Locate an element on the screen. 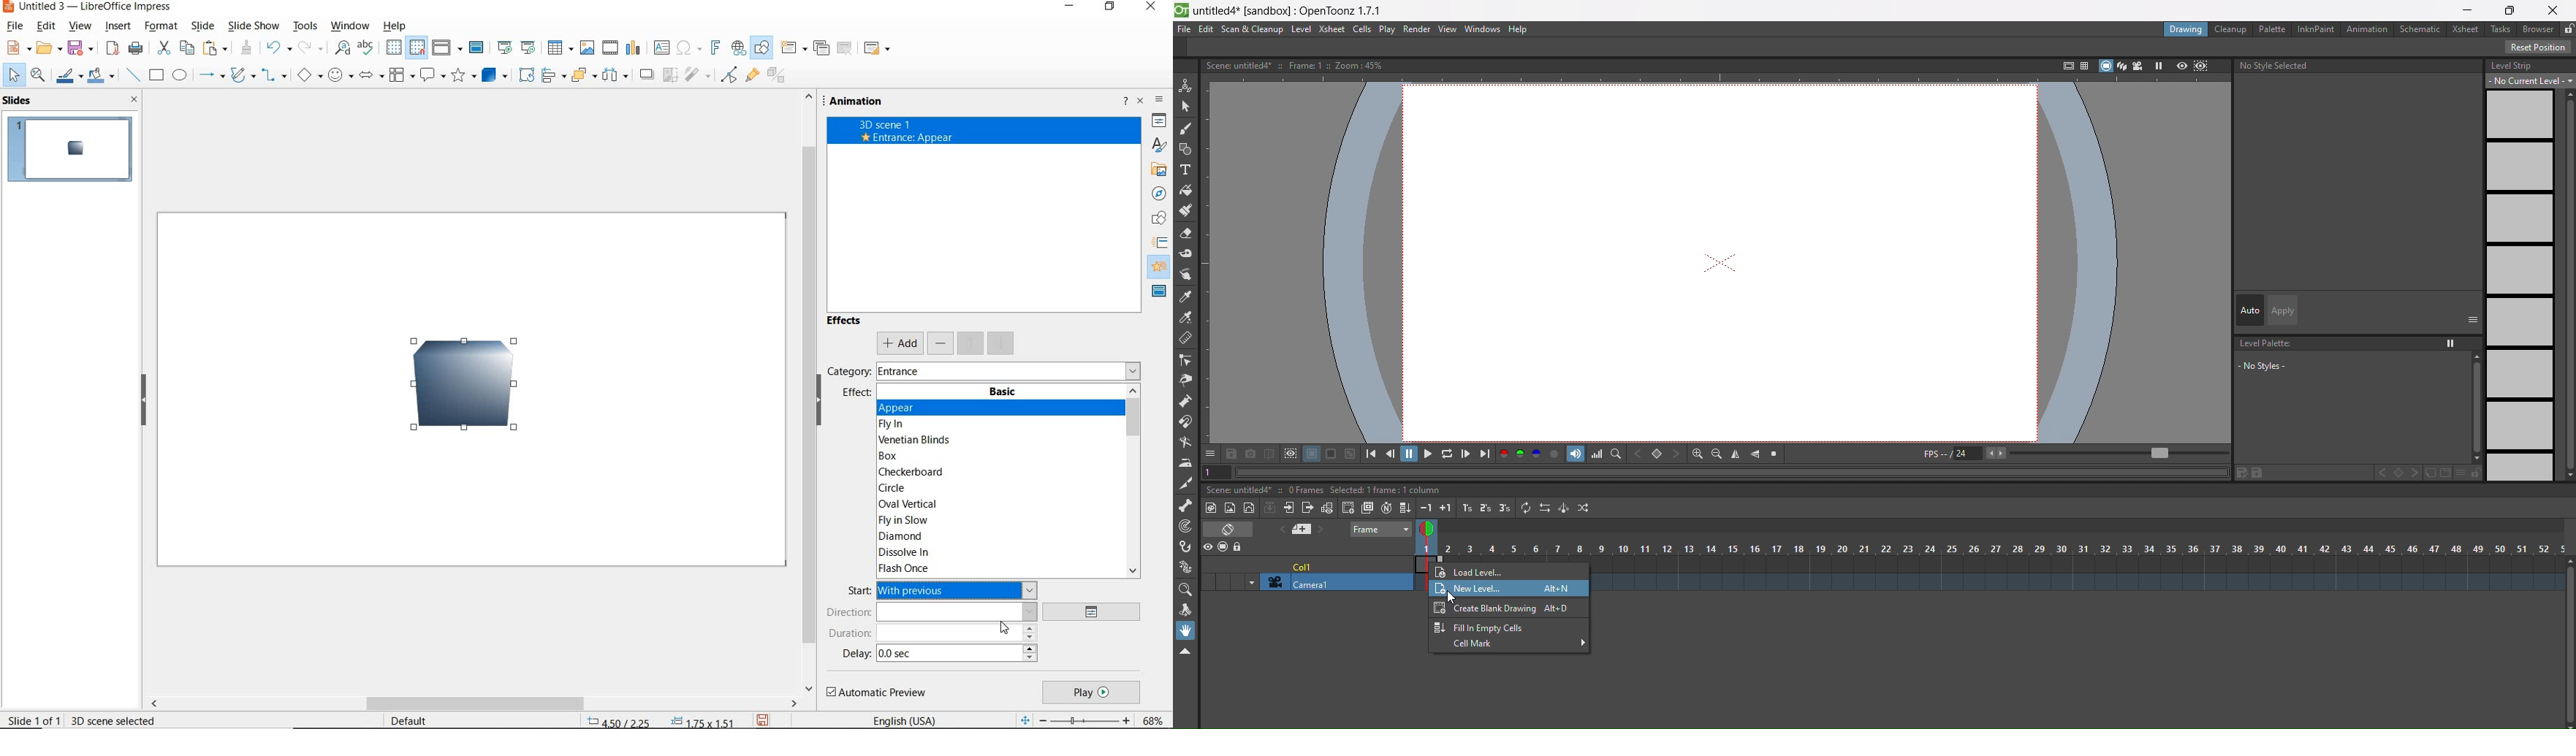  no styles is located at coordinates (2278, 365).